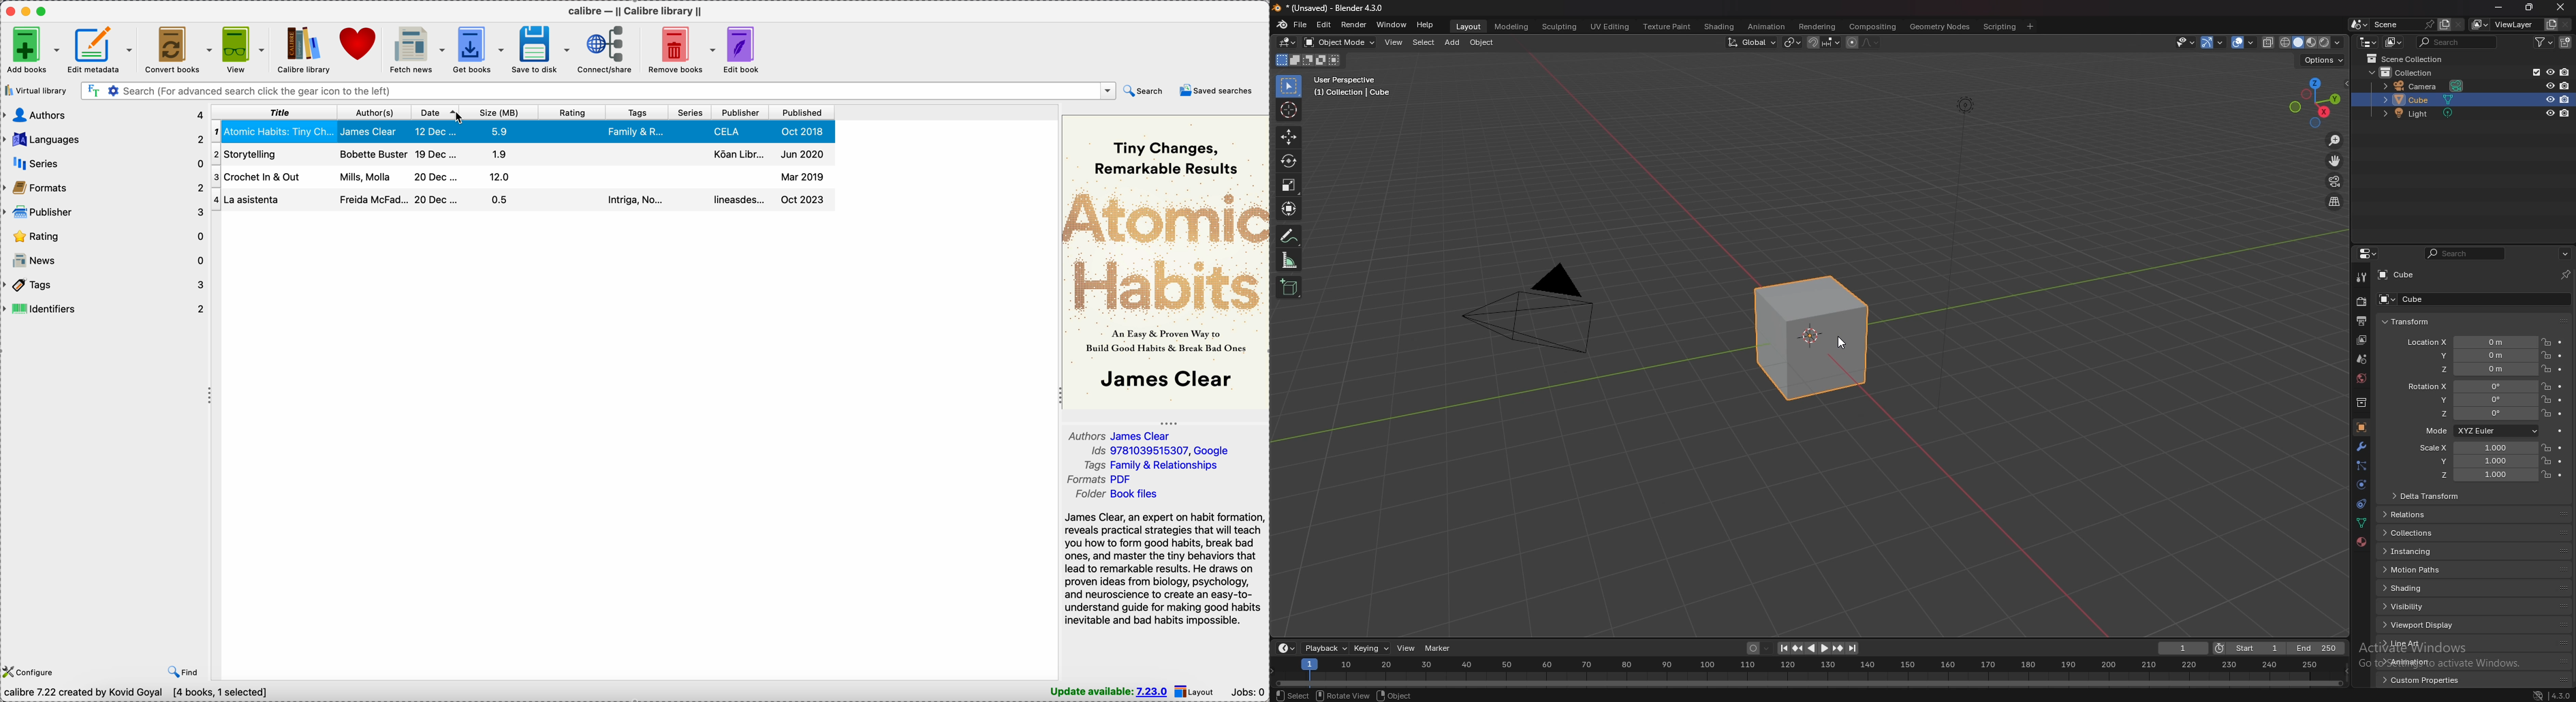 This screenshot has width=2576, height=728. I want to click on Calibre - || Calibre library ||, so click(635, 11).